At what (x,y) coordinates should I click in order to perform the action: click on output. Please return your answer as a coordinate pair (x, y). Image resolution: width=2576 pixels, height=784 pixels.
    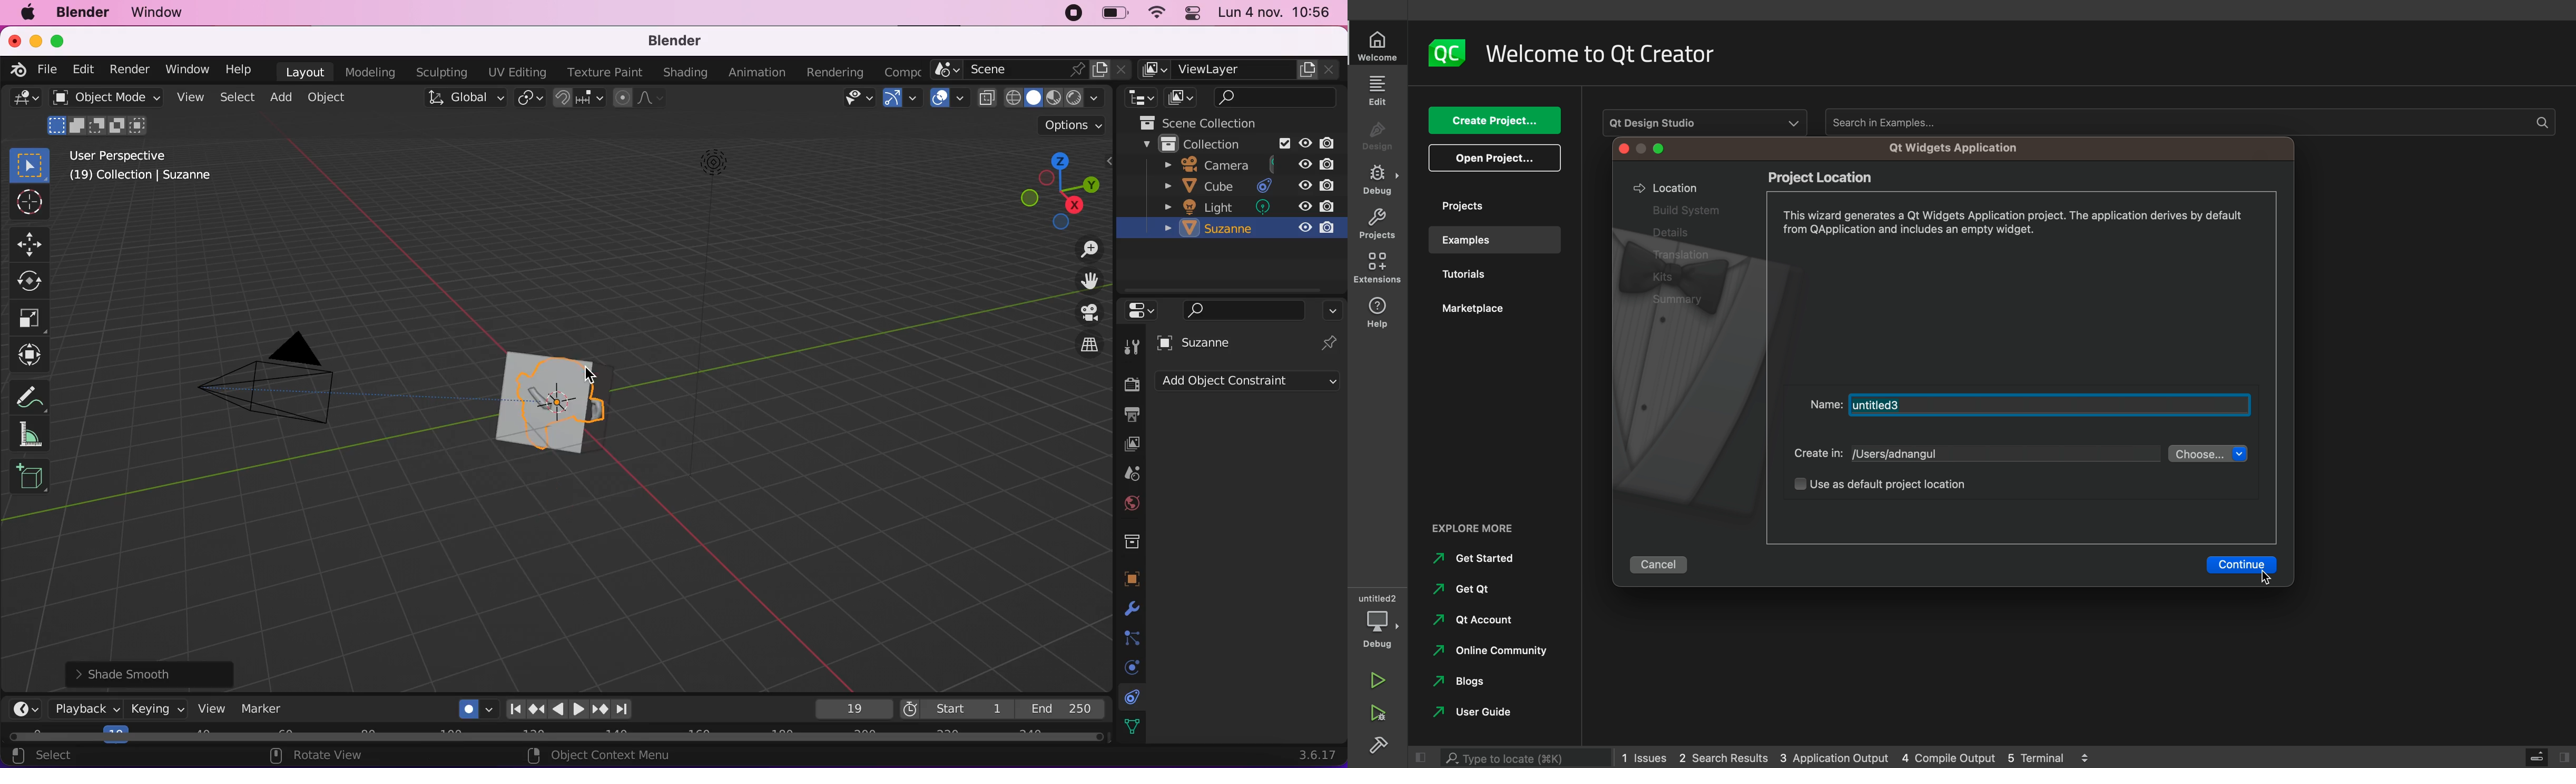
    Looking at the image, I should click on (1129, 415).